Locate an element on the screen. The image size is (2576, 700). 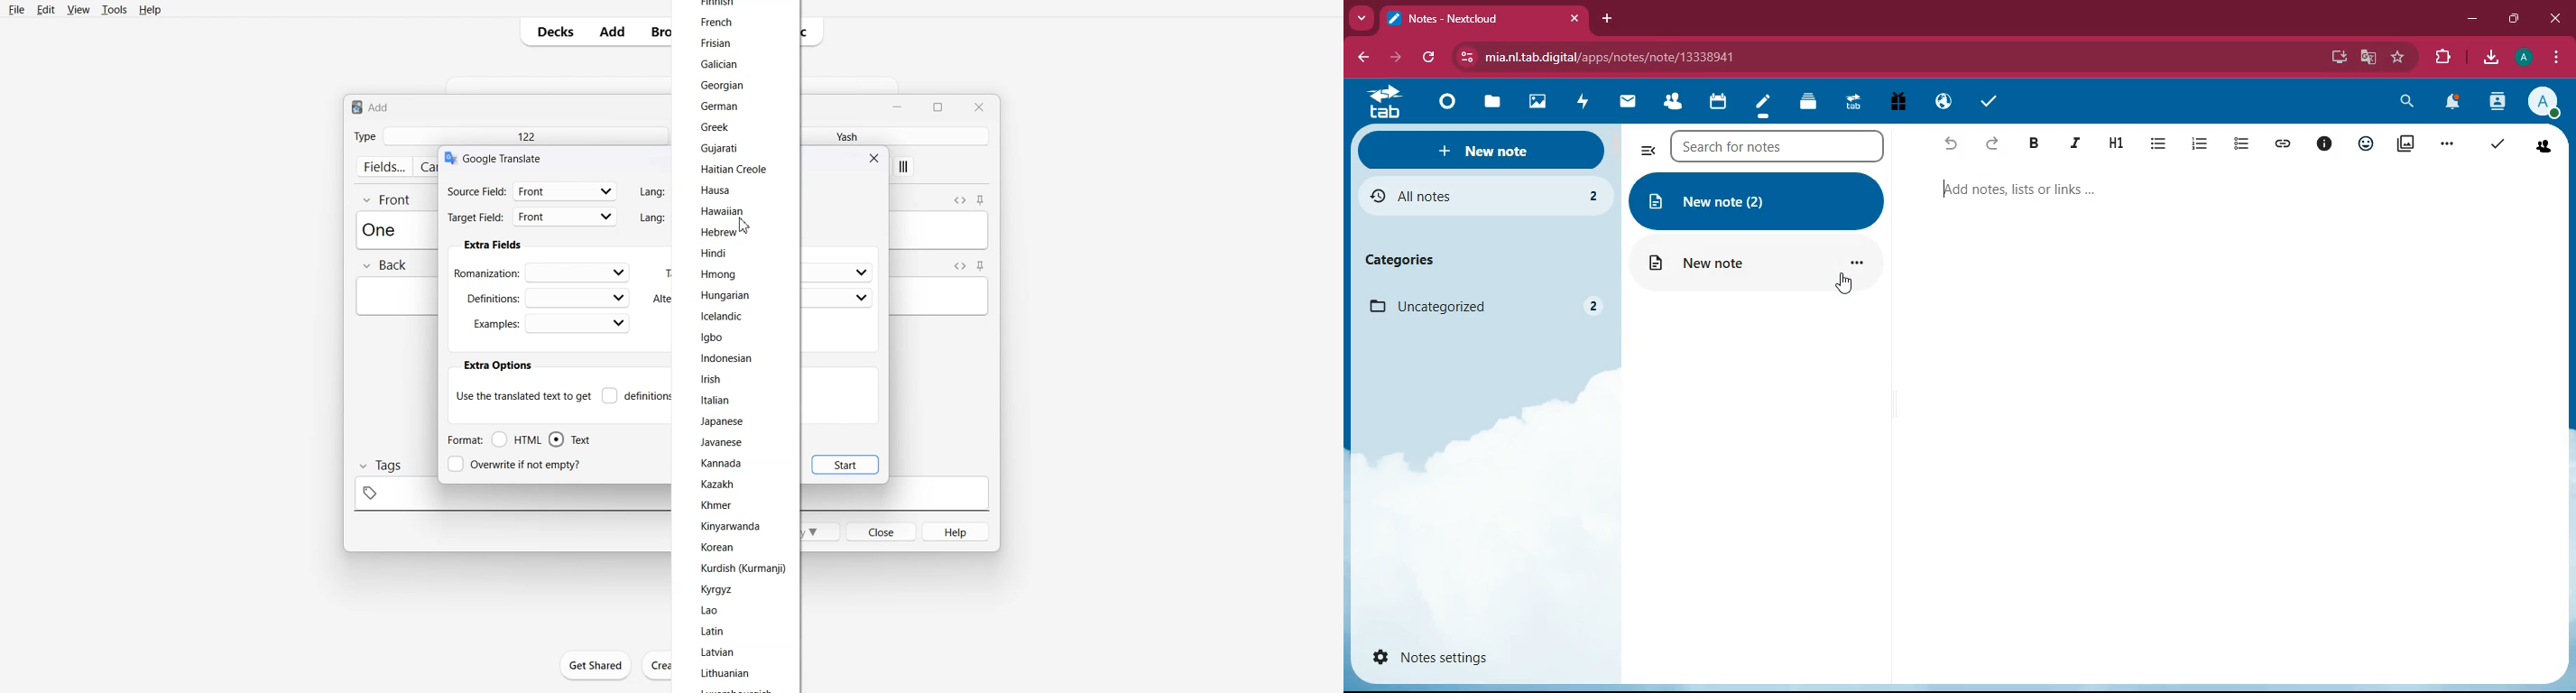
extra options is located at coordinates (497, 365).